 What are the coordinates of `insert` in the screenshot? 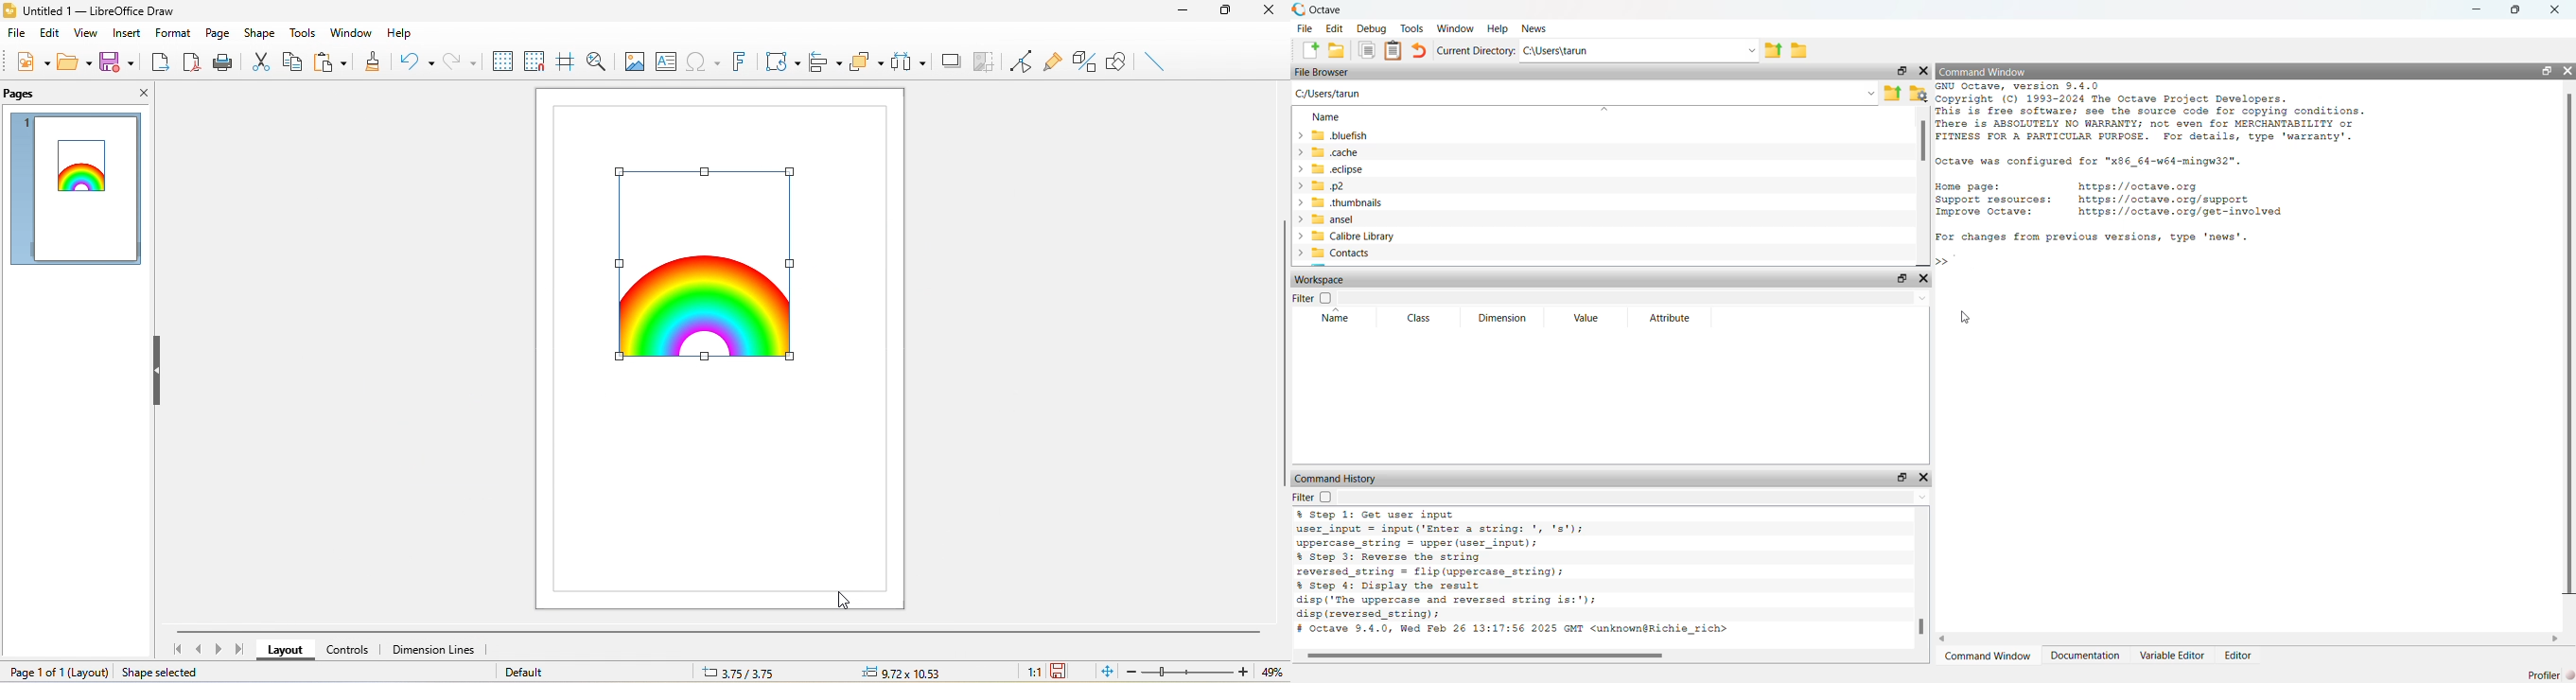 It's located at (127, 35).